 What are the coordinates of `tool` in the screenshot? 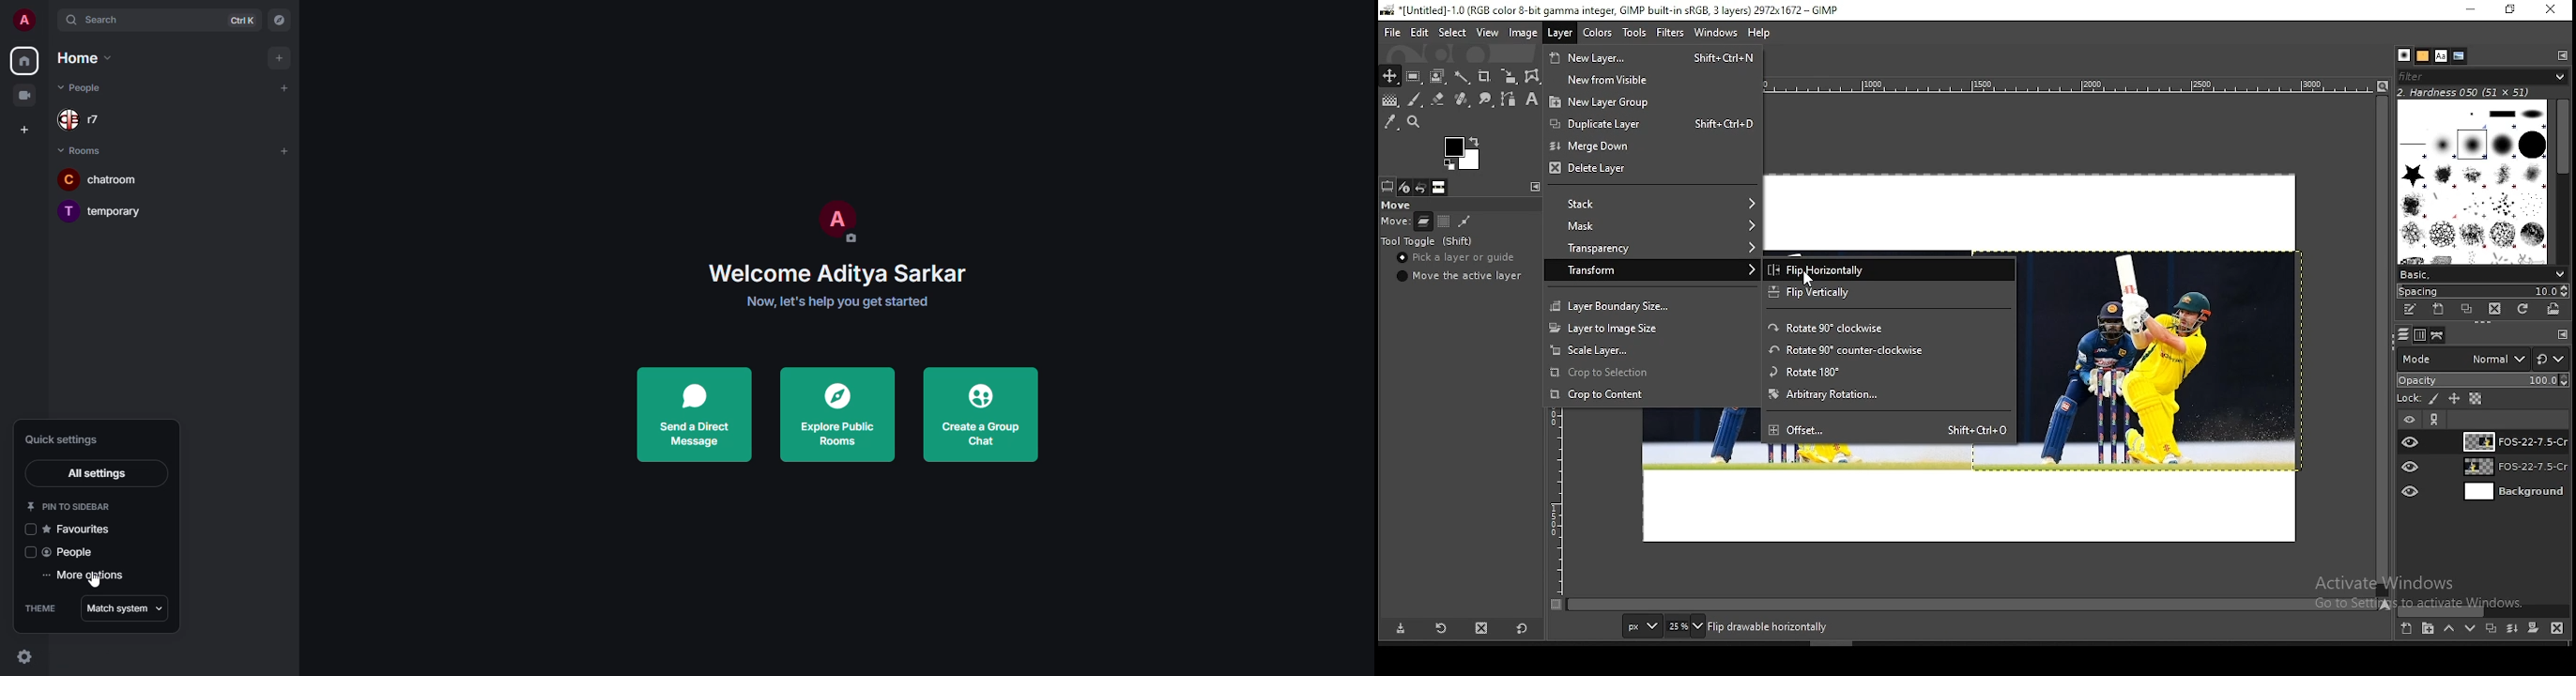 It's located at (2436, 420).